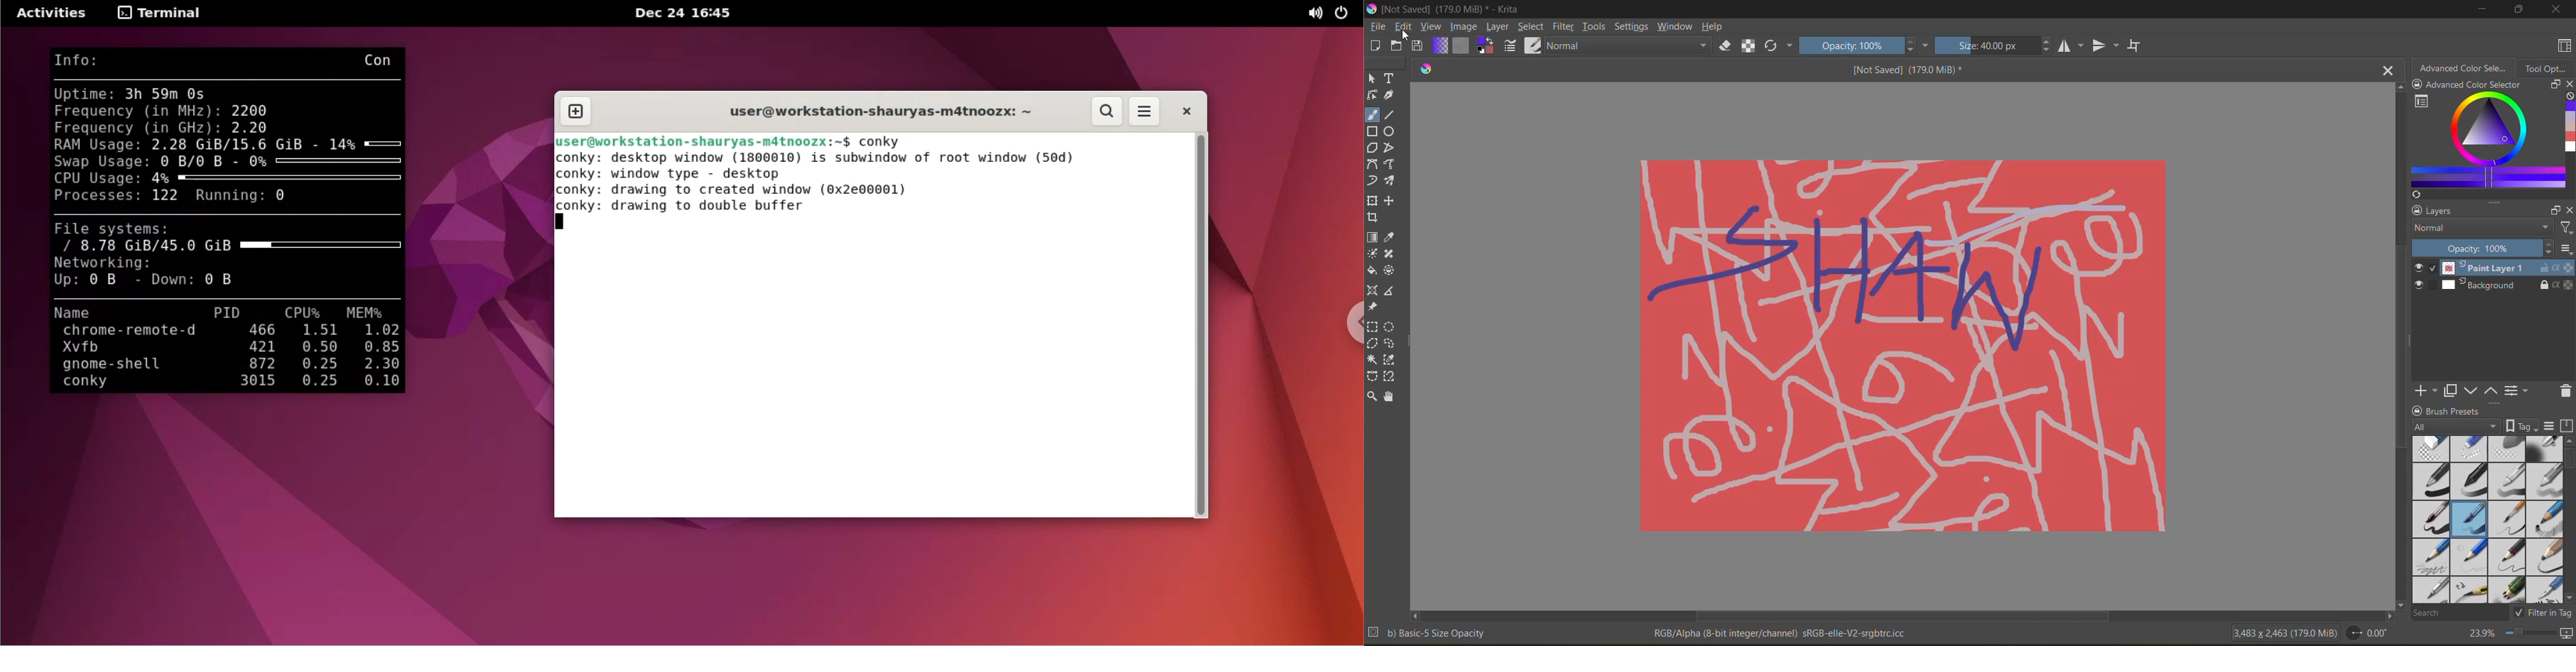  Describe the element at coordinates (2569, 211) in the screenshot. I see `close docker` at that location.